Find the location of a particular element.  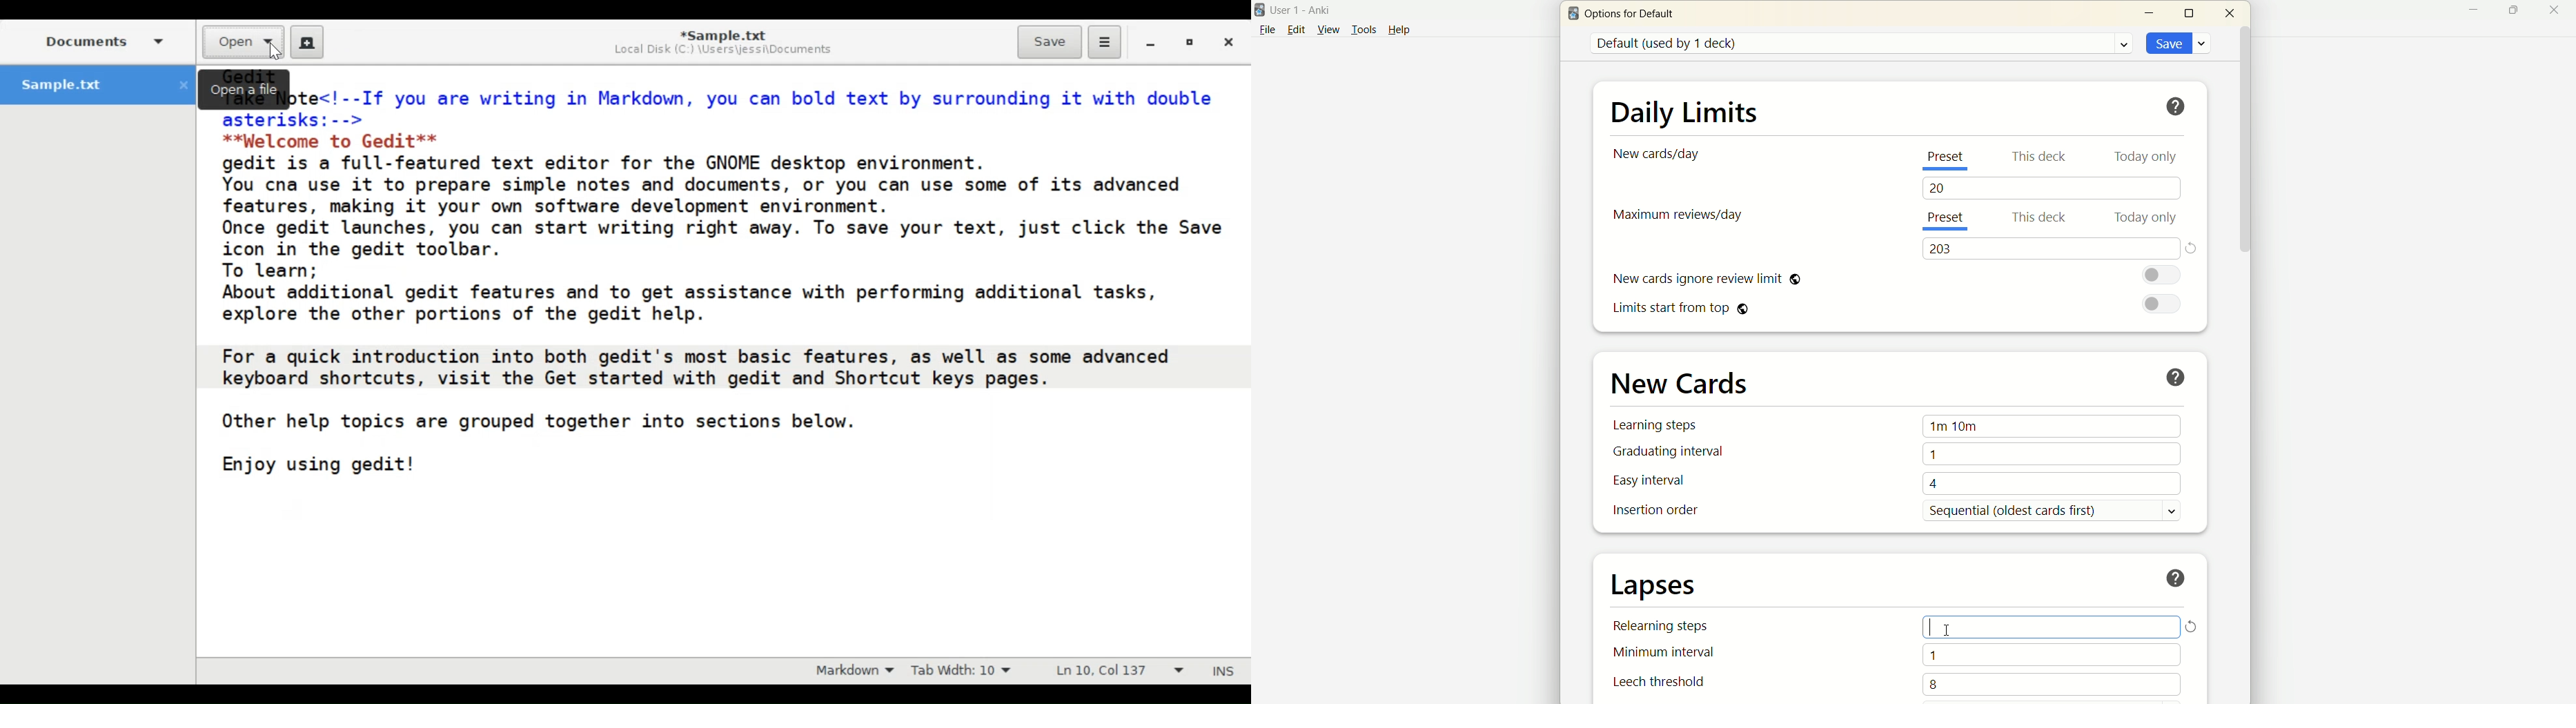

Application menu is located at coordinates (1105, 42).